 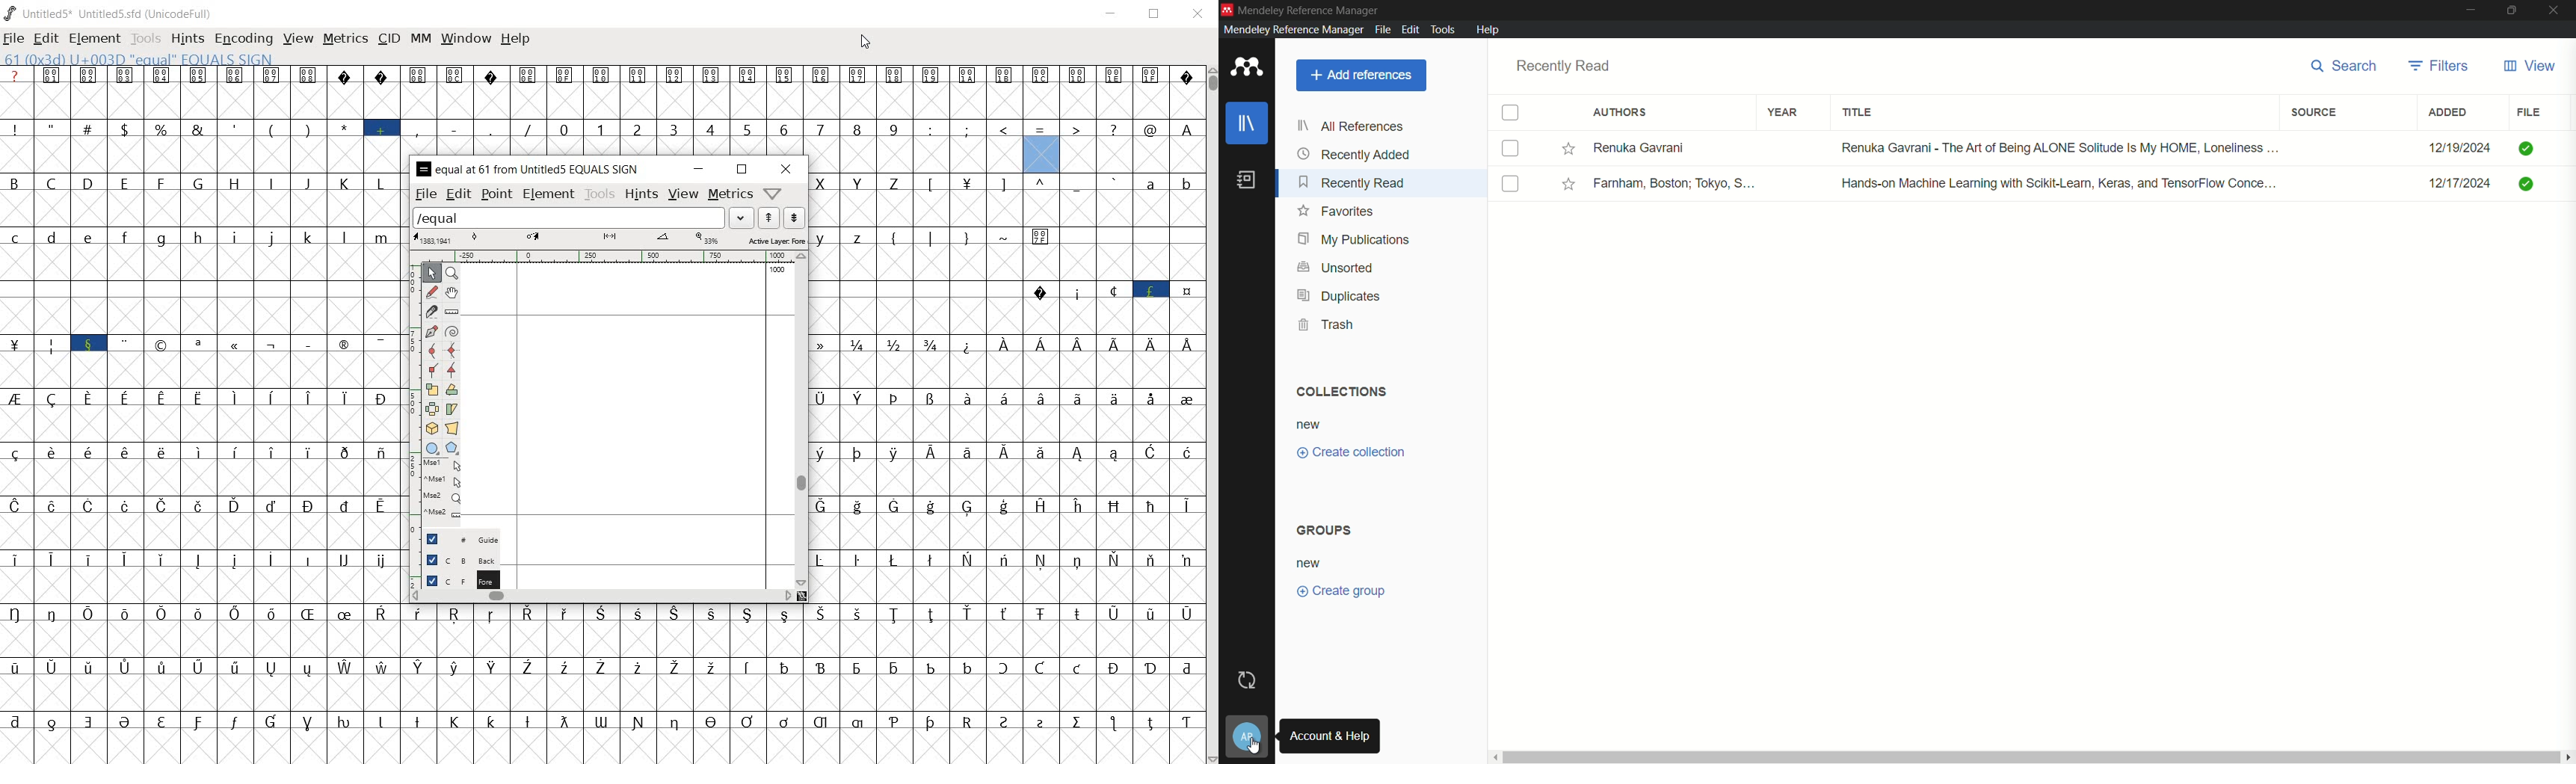 What do you see at coordinates (1227, 10) in the screenshot?
I see `app icon` at bounding box center [1227, 10].